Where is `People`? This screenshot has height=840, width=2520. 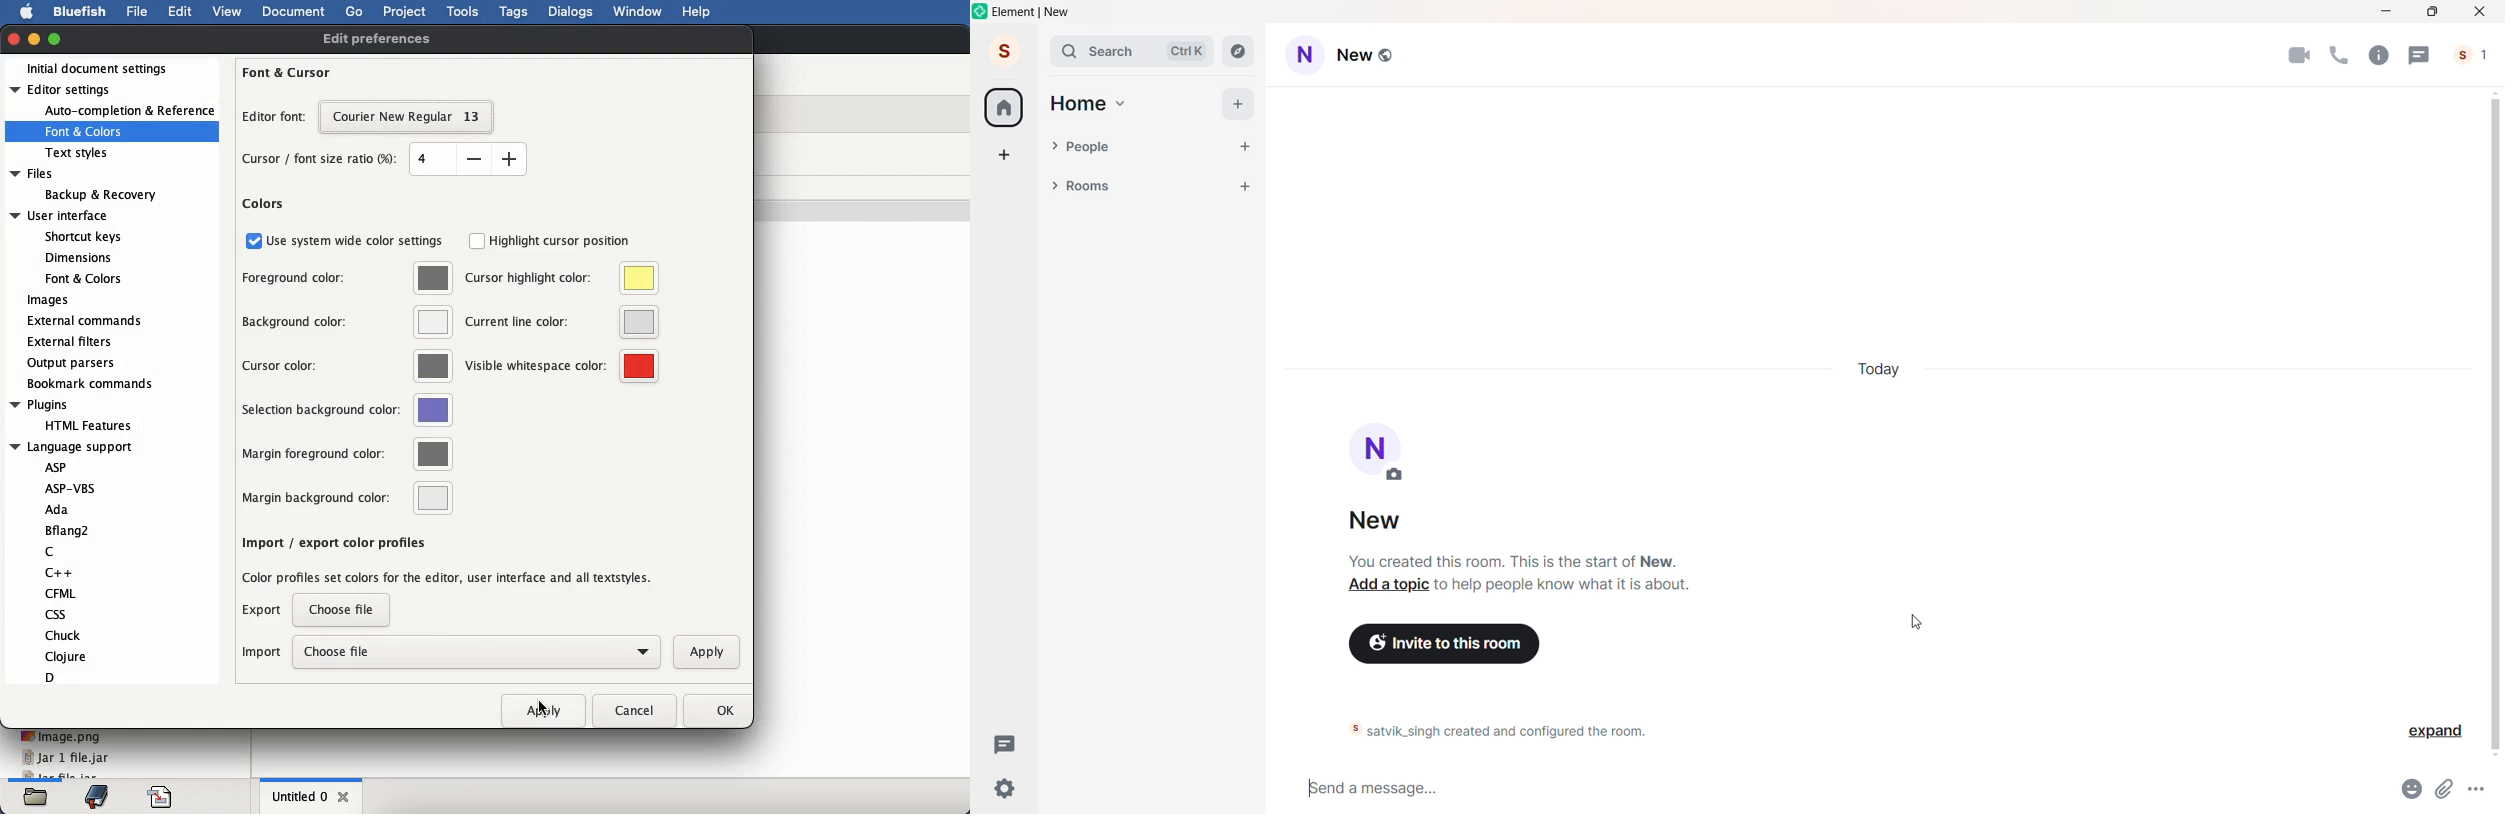 People is located at coordinates (1144, 147).